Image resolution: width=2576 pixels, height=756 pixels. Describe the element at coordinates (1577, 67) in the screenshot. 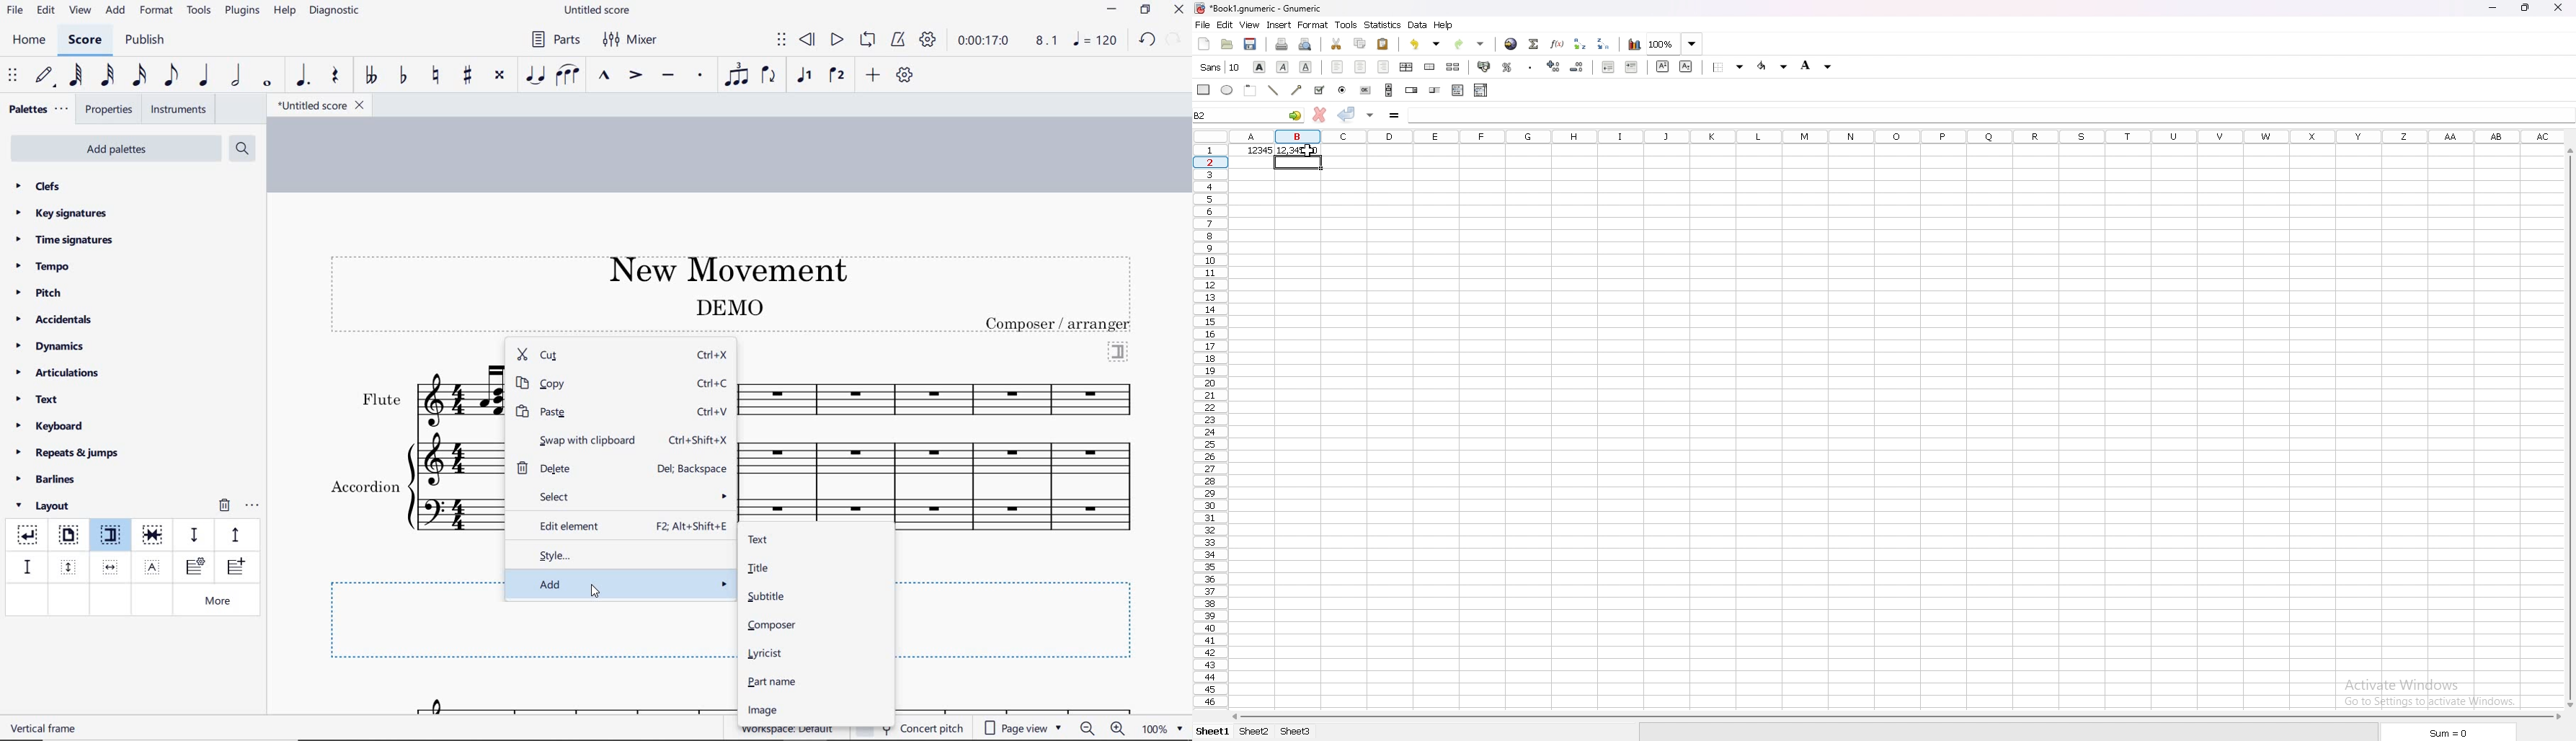

I see `decrease decimals` at that location.